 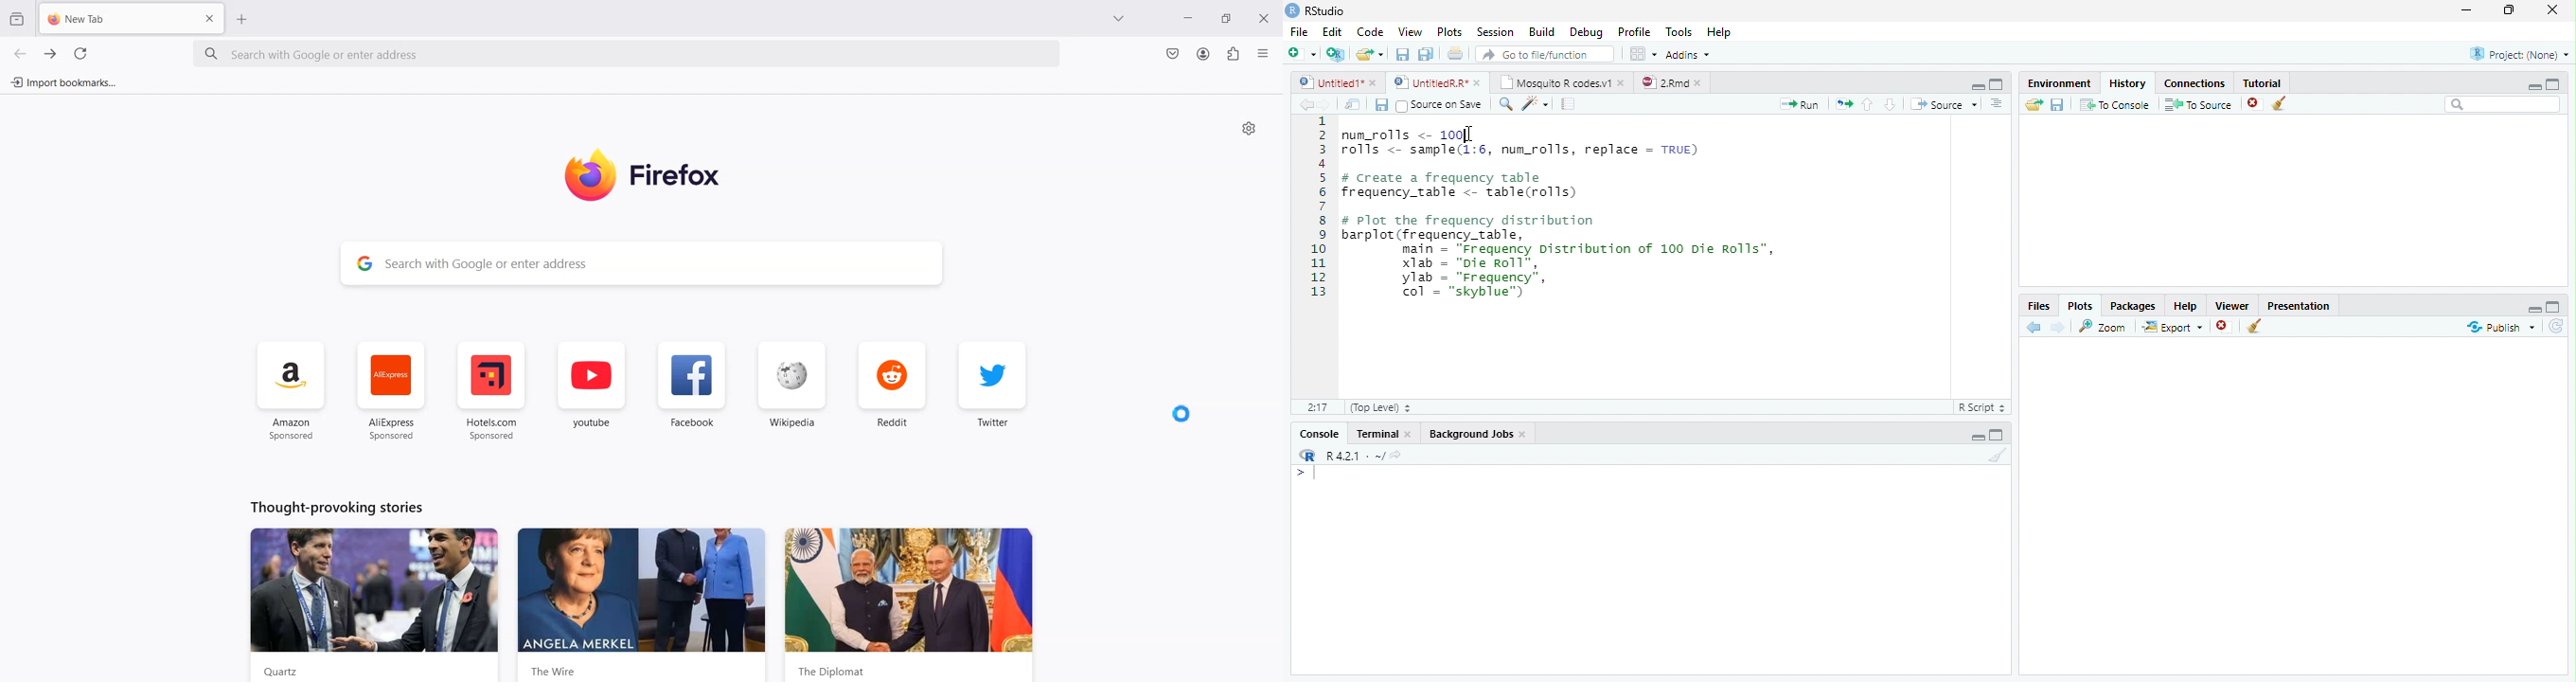 I want to click on Minimize, so click(x=2467, y=10).